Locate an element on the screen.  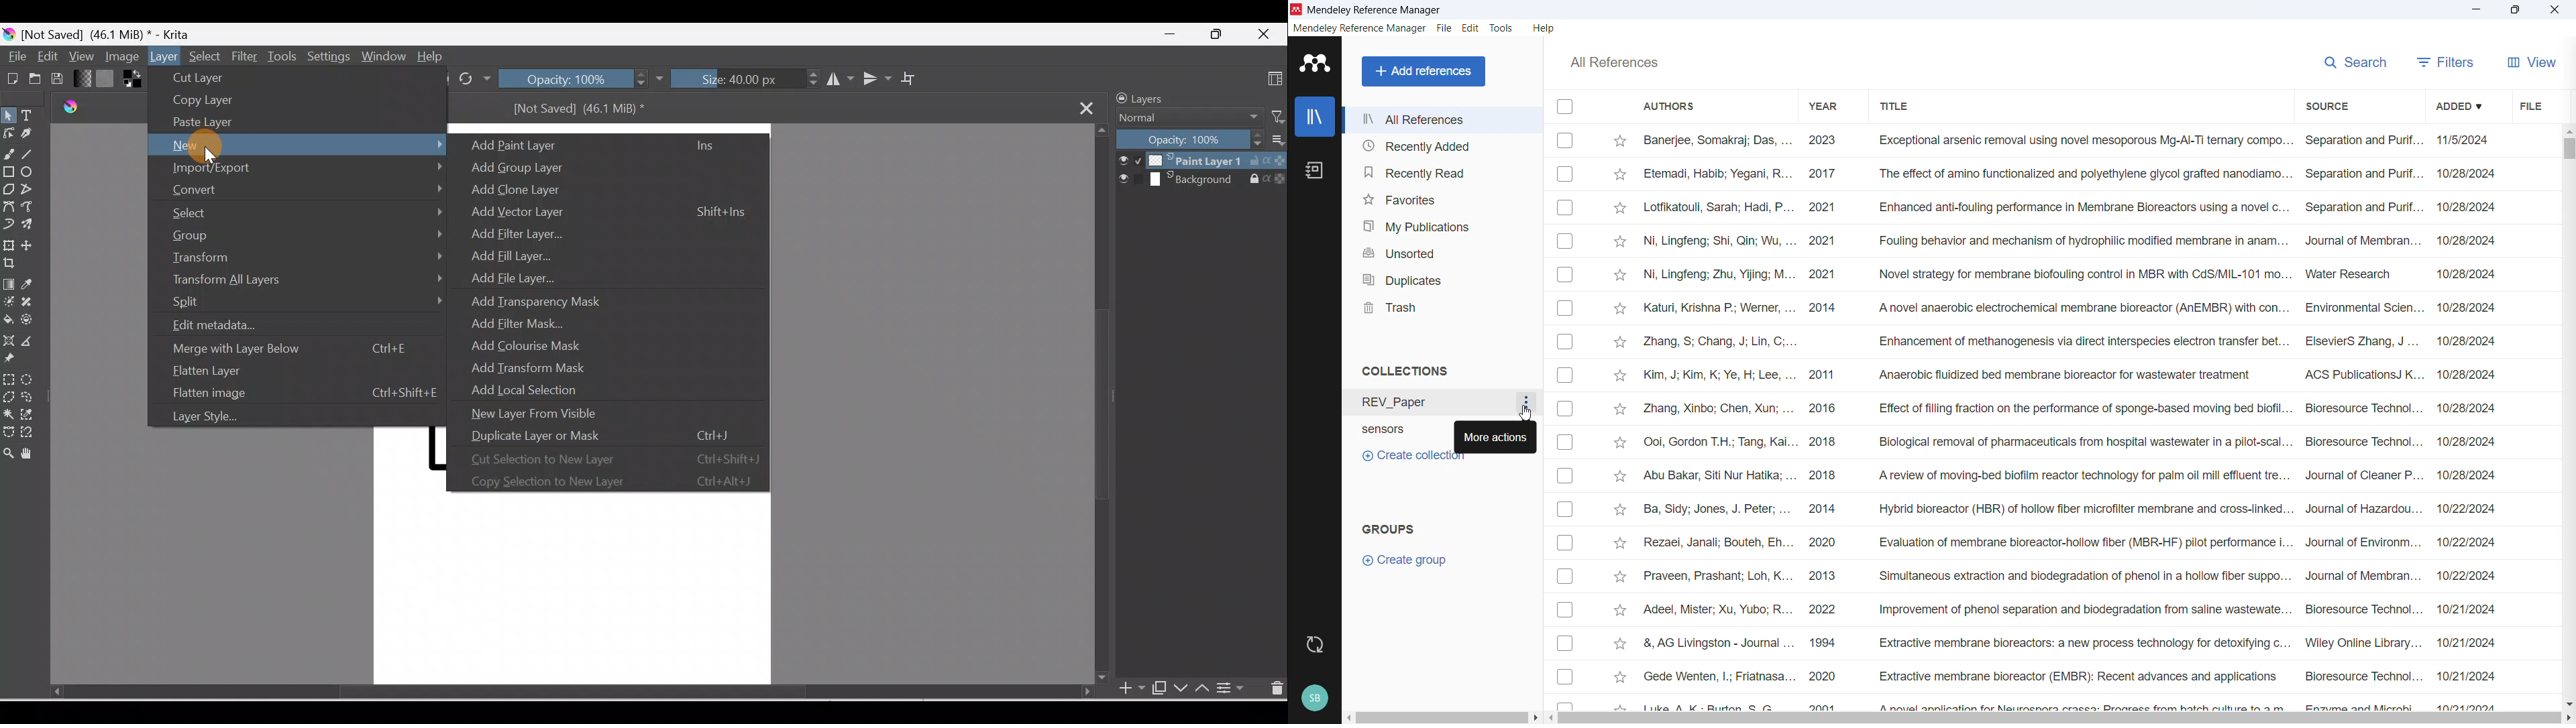
My publications  is located at coordinates (1442, 225).